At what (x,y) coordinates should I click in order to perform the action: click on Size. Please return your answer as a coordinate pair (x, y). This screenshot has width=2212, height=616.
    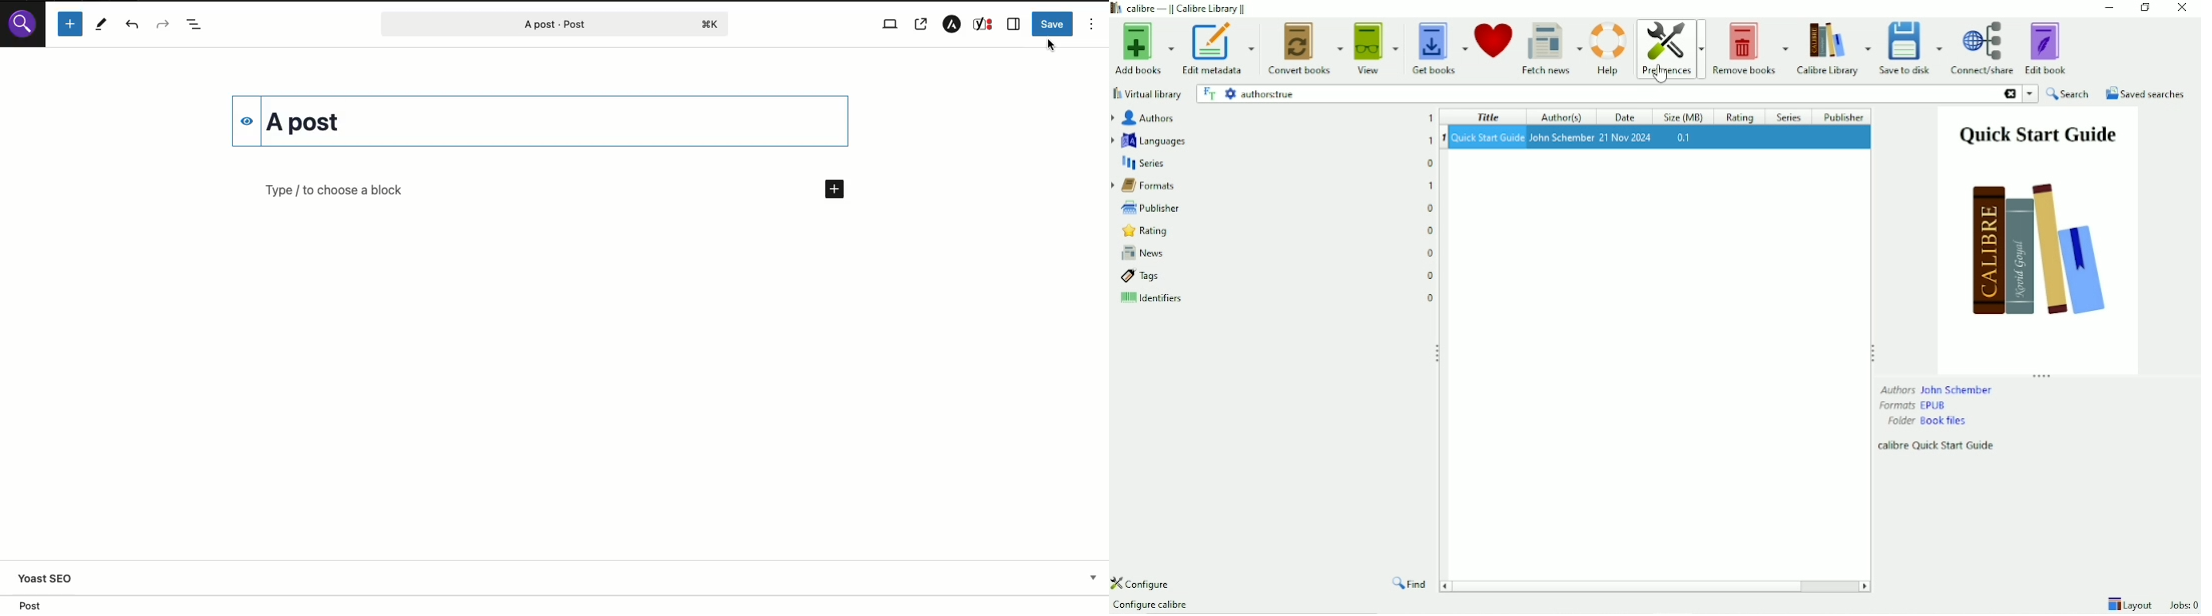
    Looking at the image, I should click on (1685, 116).